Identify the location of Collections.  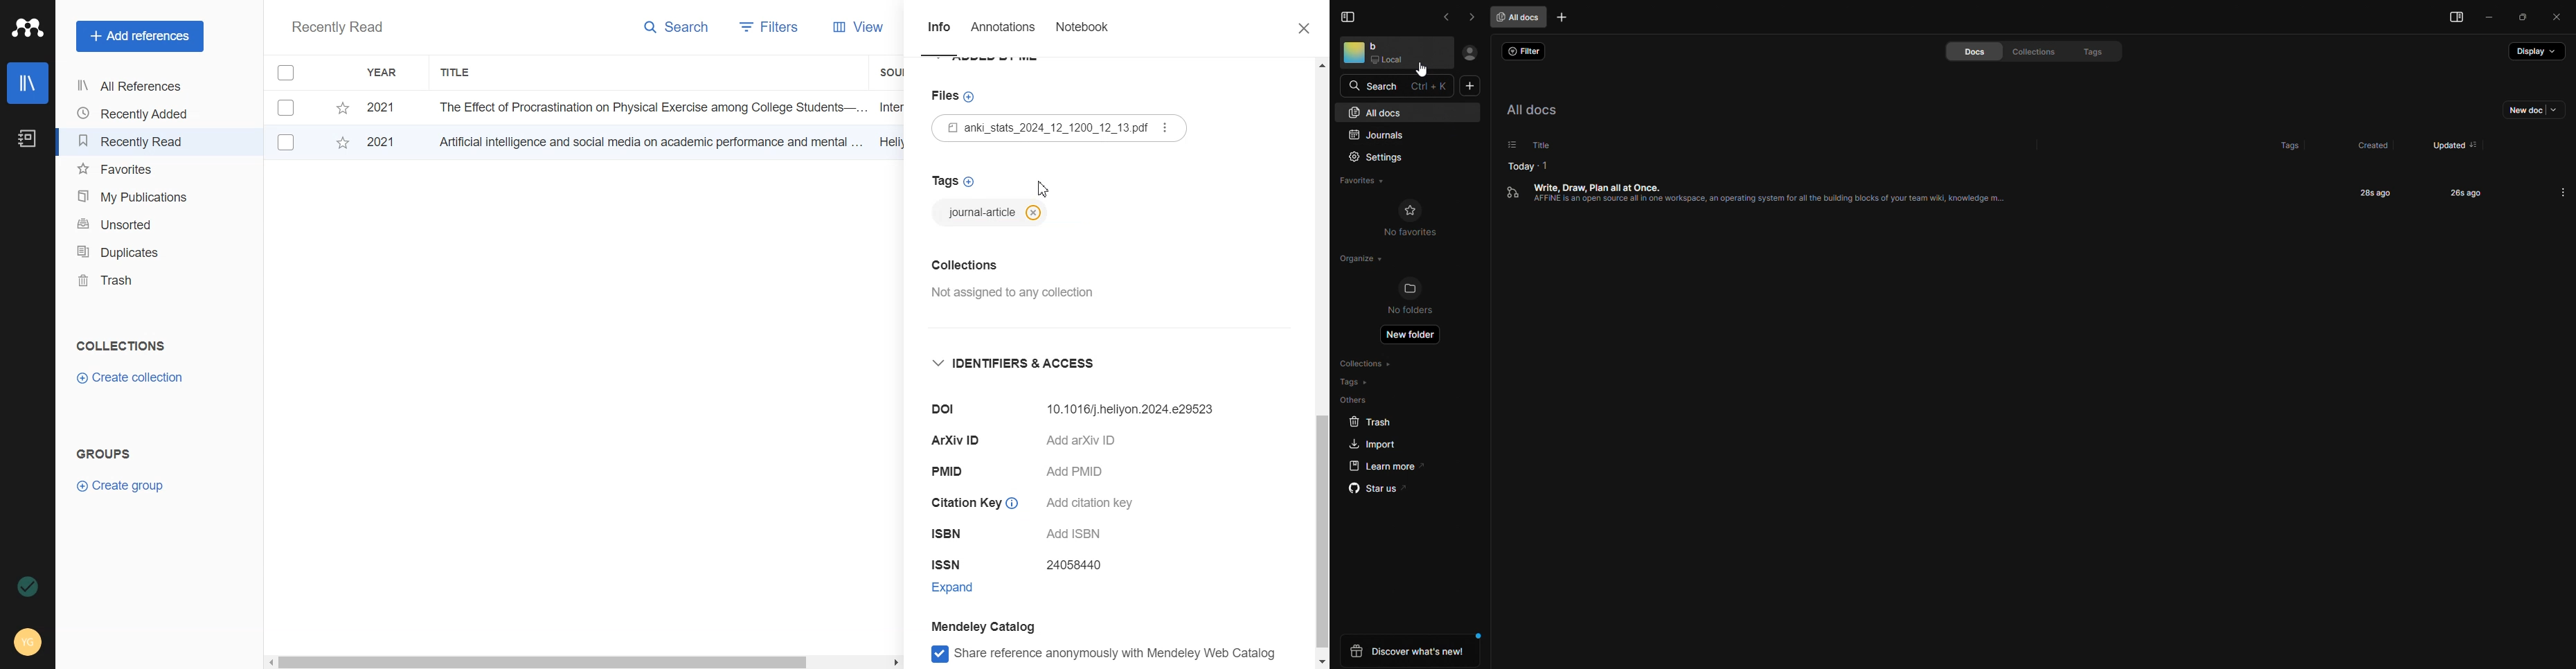
(120, 346).